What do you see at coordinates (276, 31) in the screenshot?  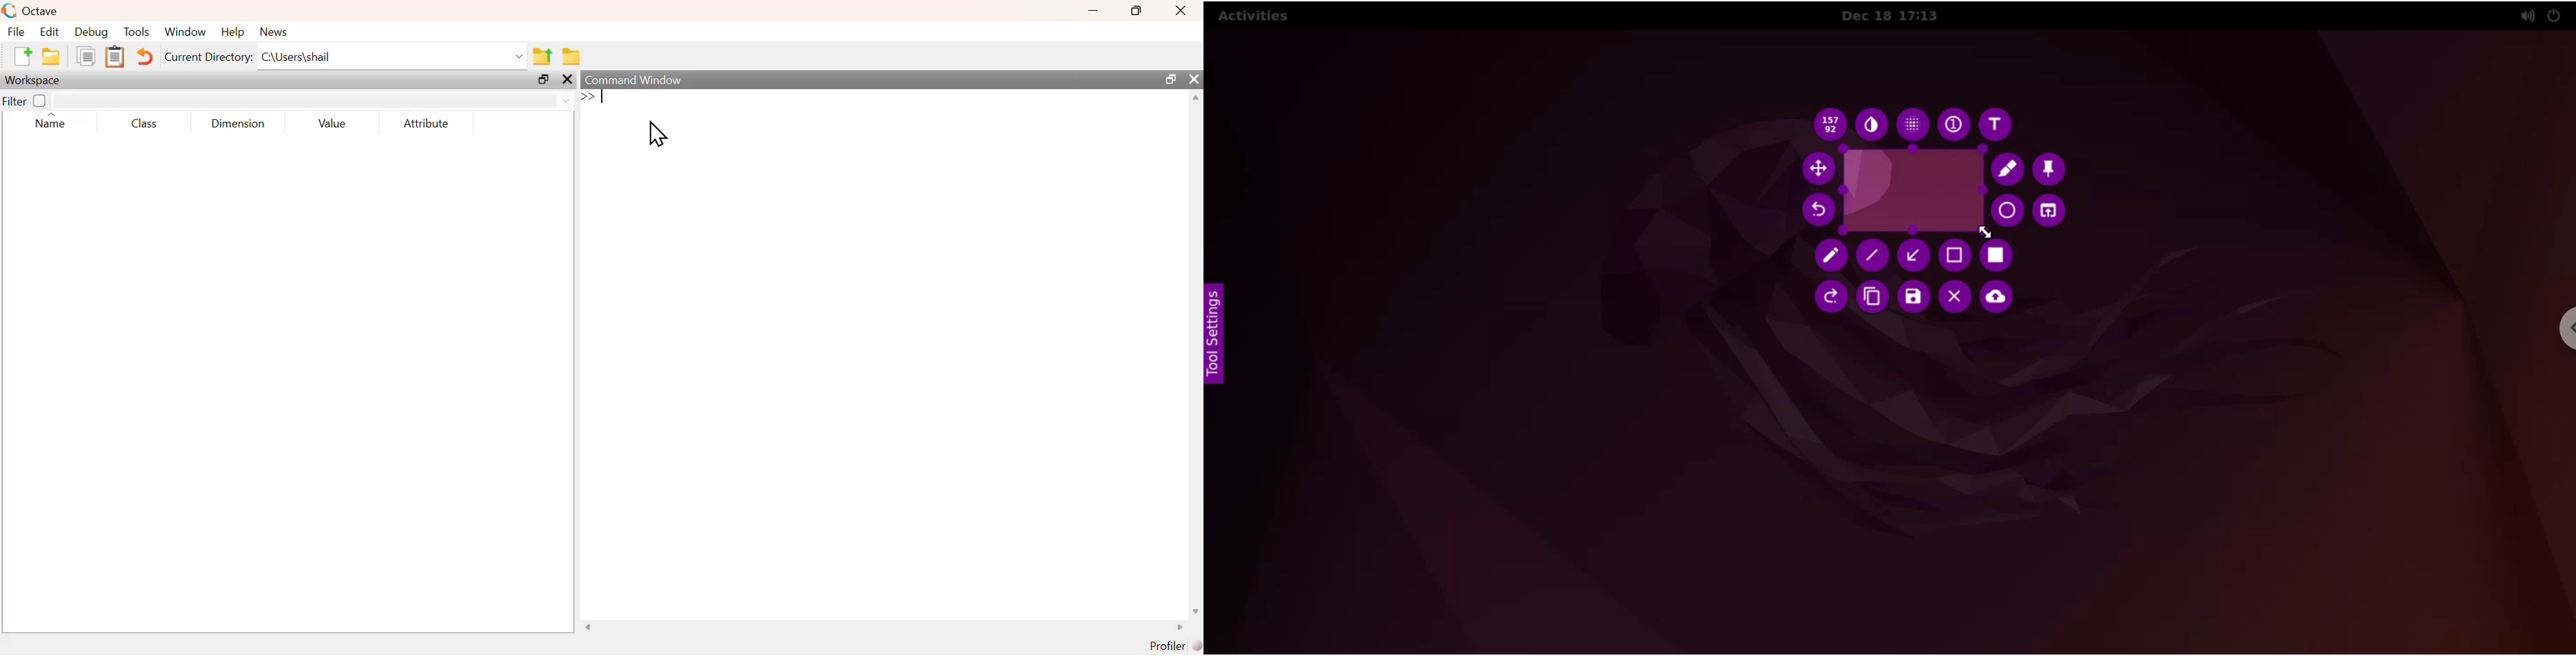 I see `news` at bounding box center [276, 31].